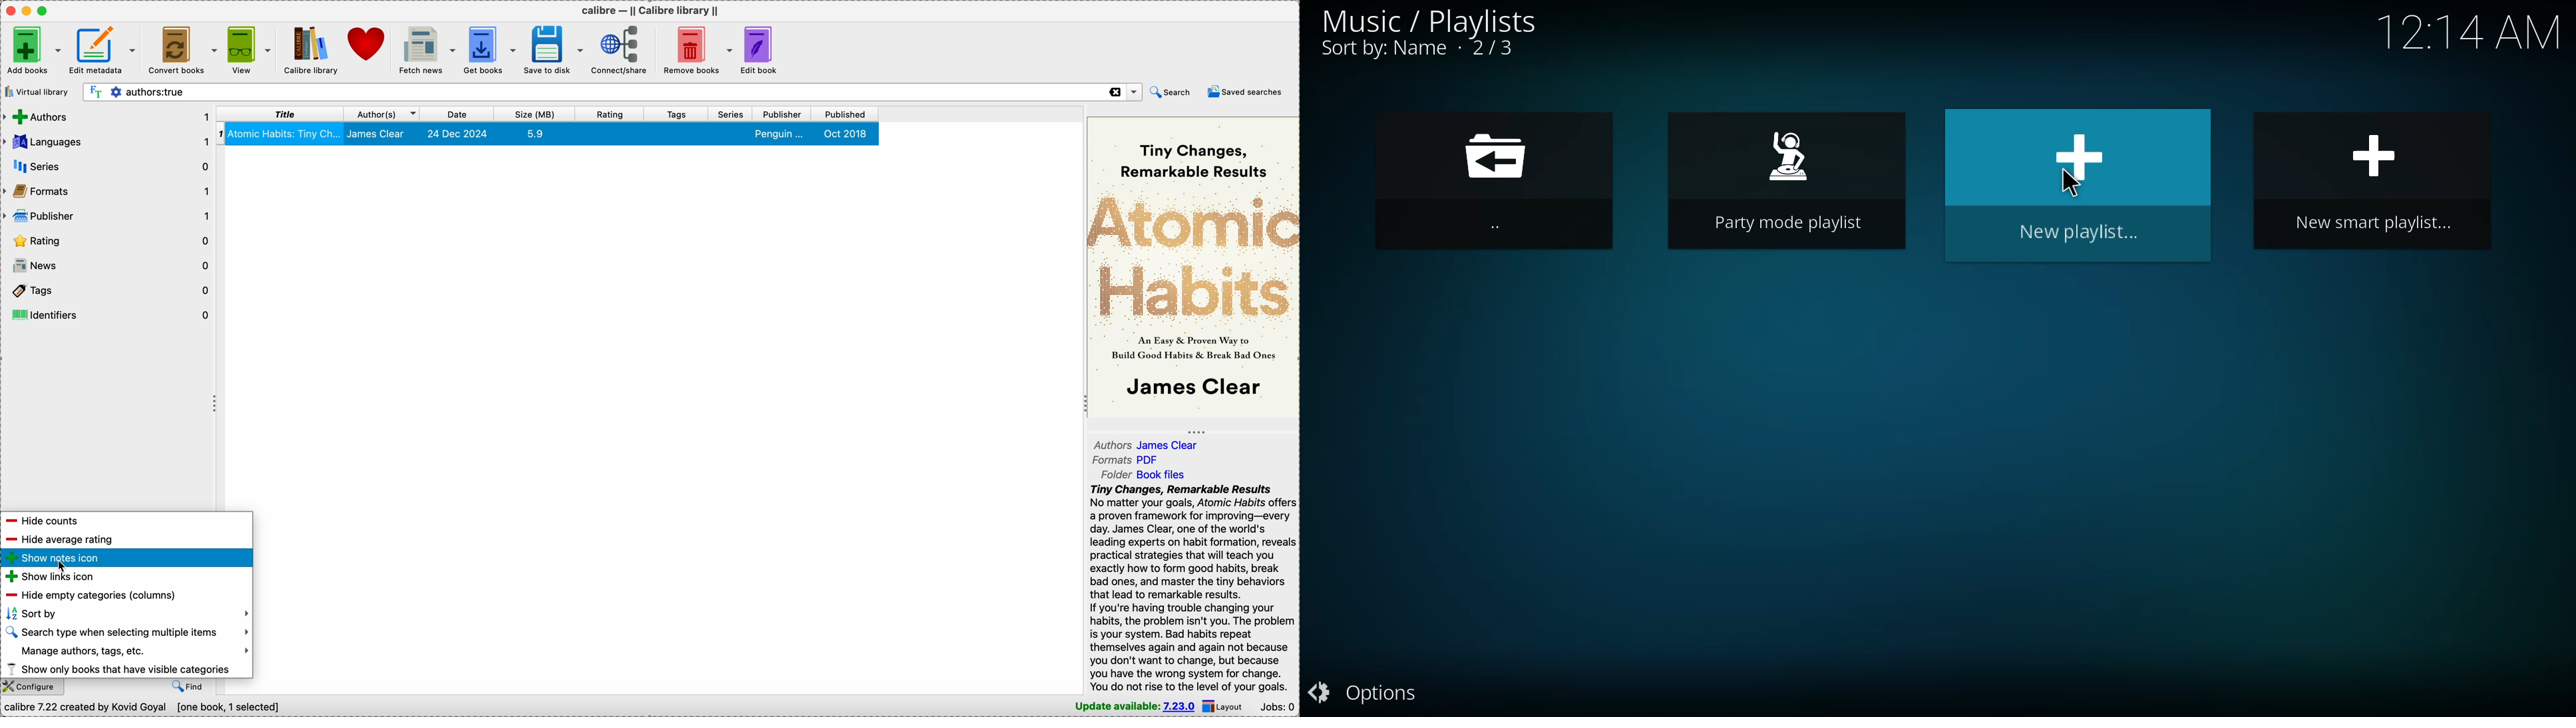 This screenshot has height=728, width=2576. I want to click on sort by name, so click(1423, 47).